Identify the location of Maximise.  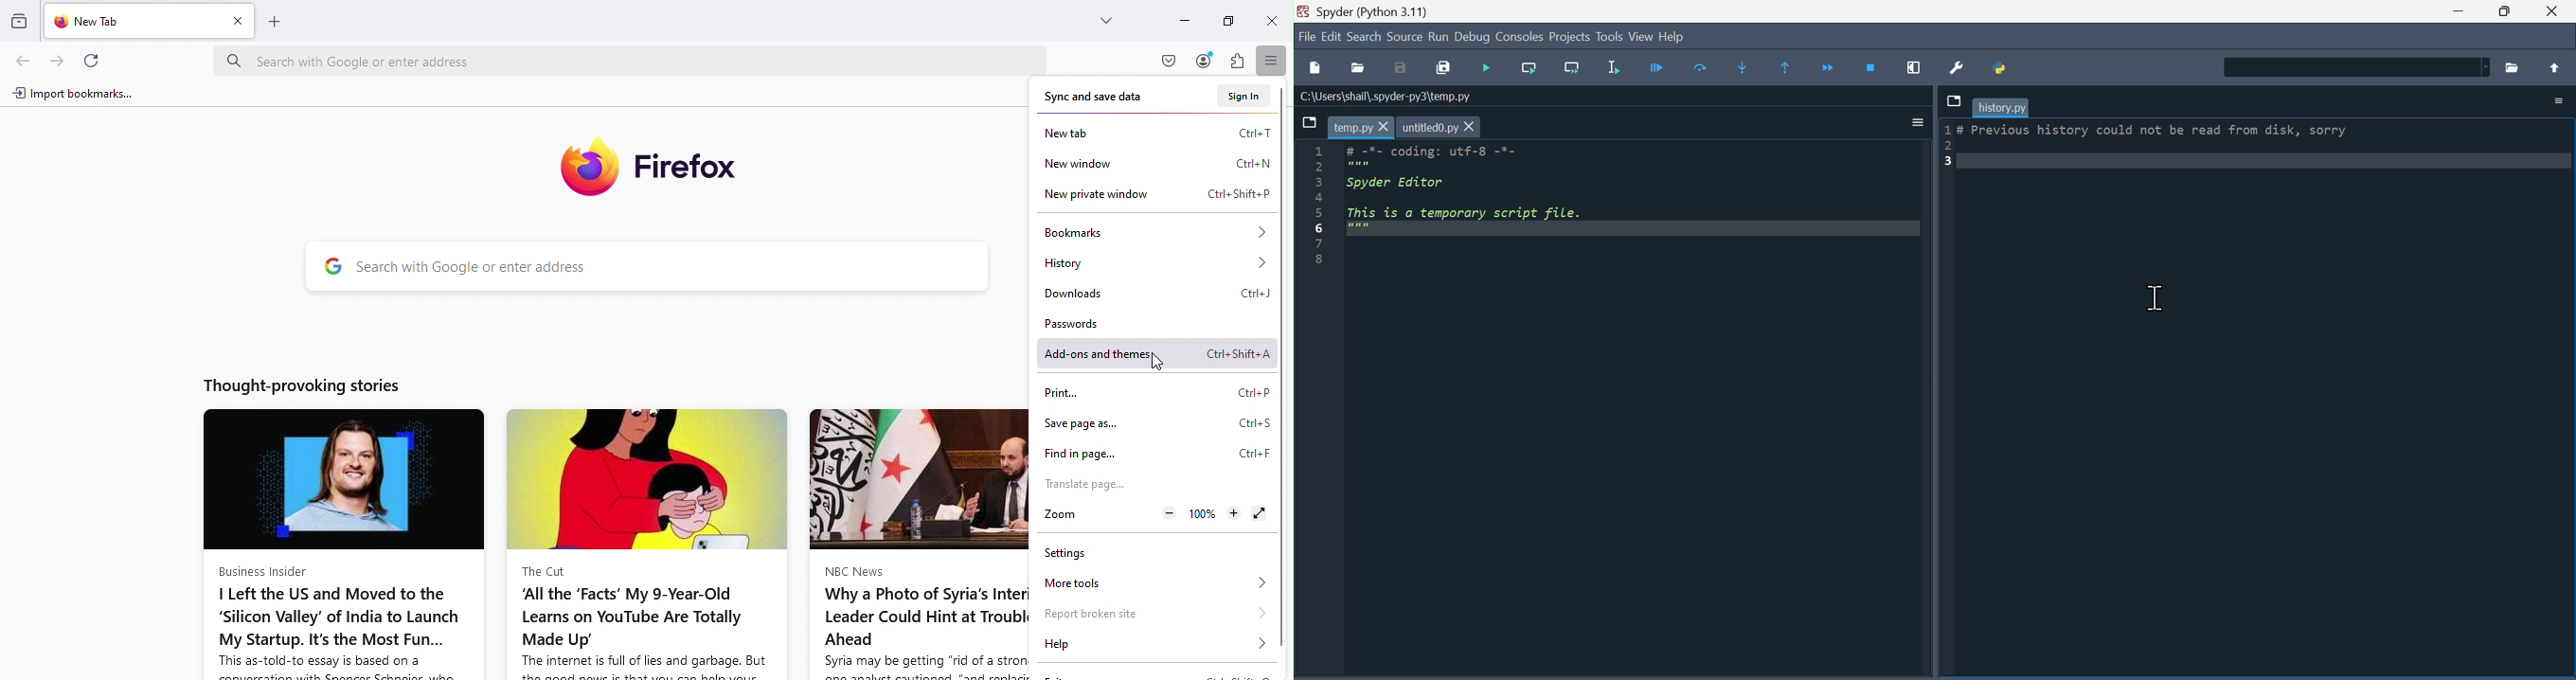
(2507, 11).